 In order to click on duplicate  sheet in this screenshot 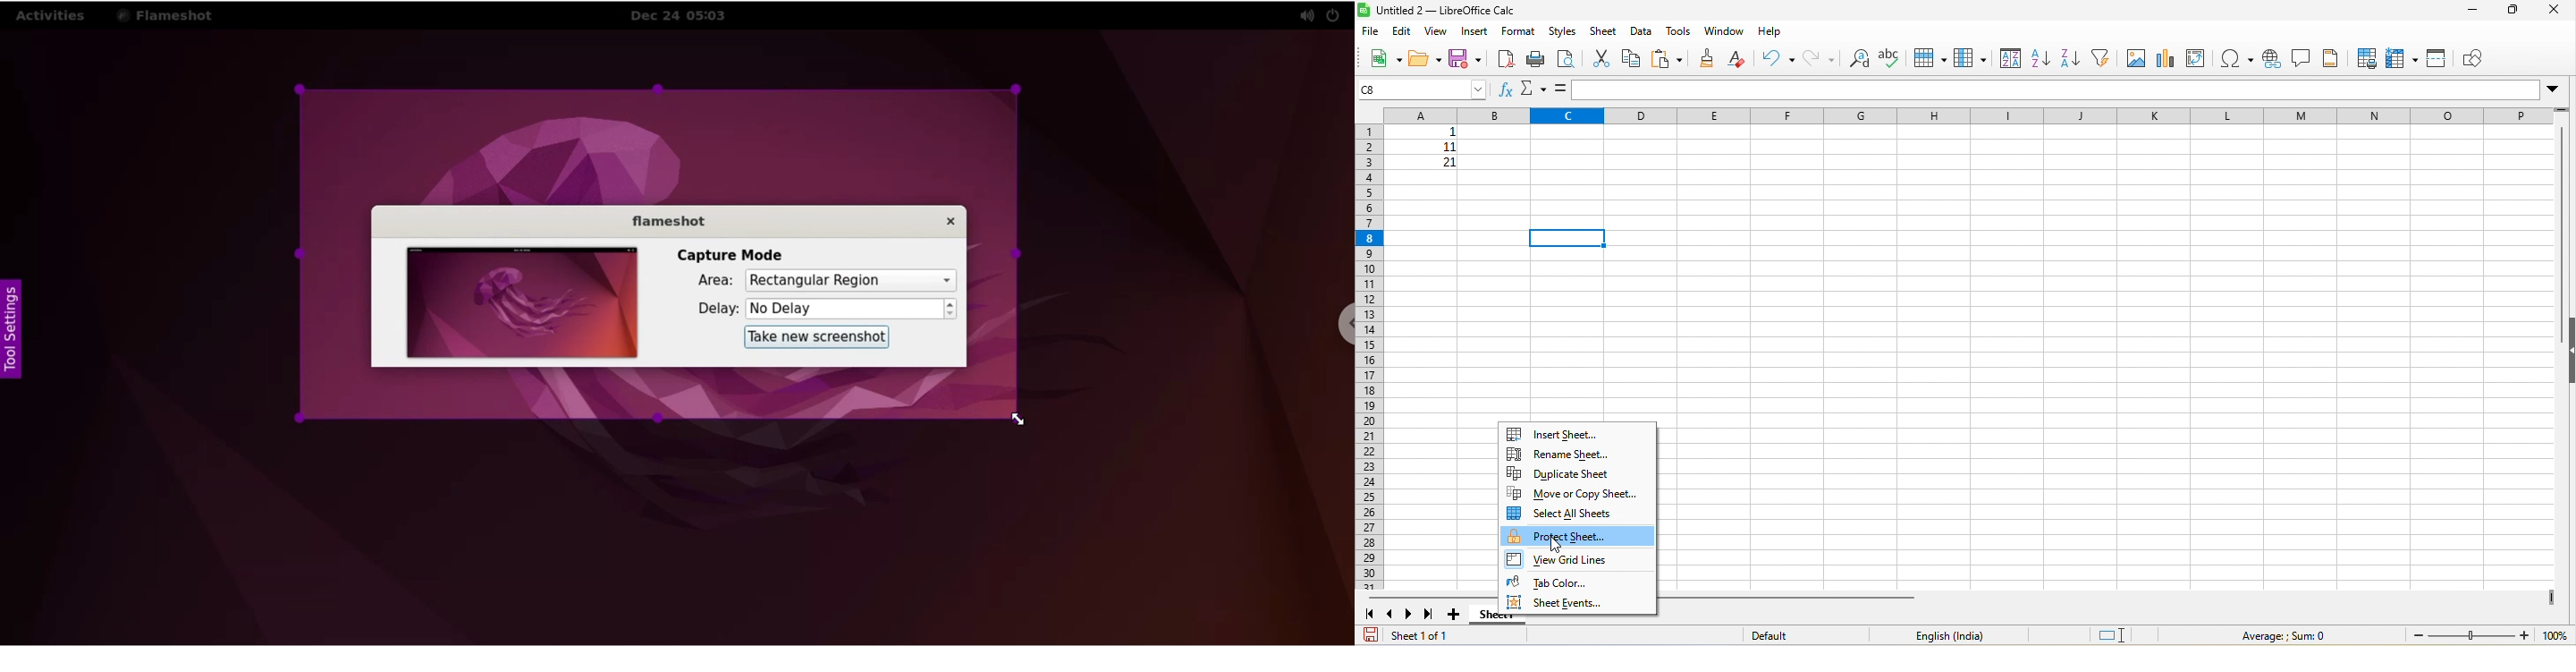, I will do `click(1558, 474)`.